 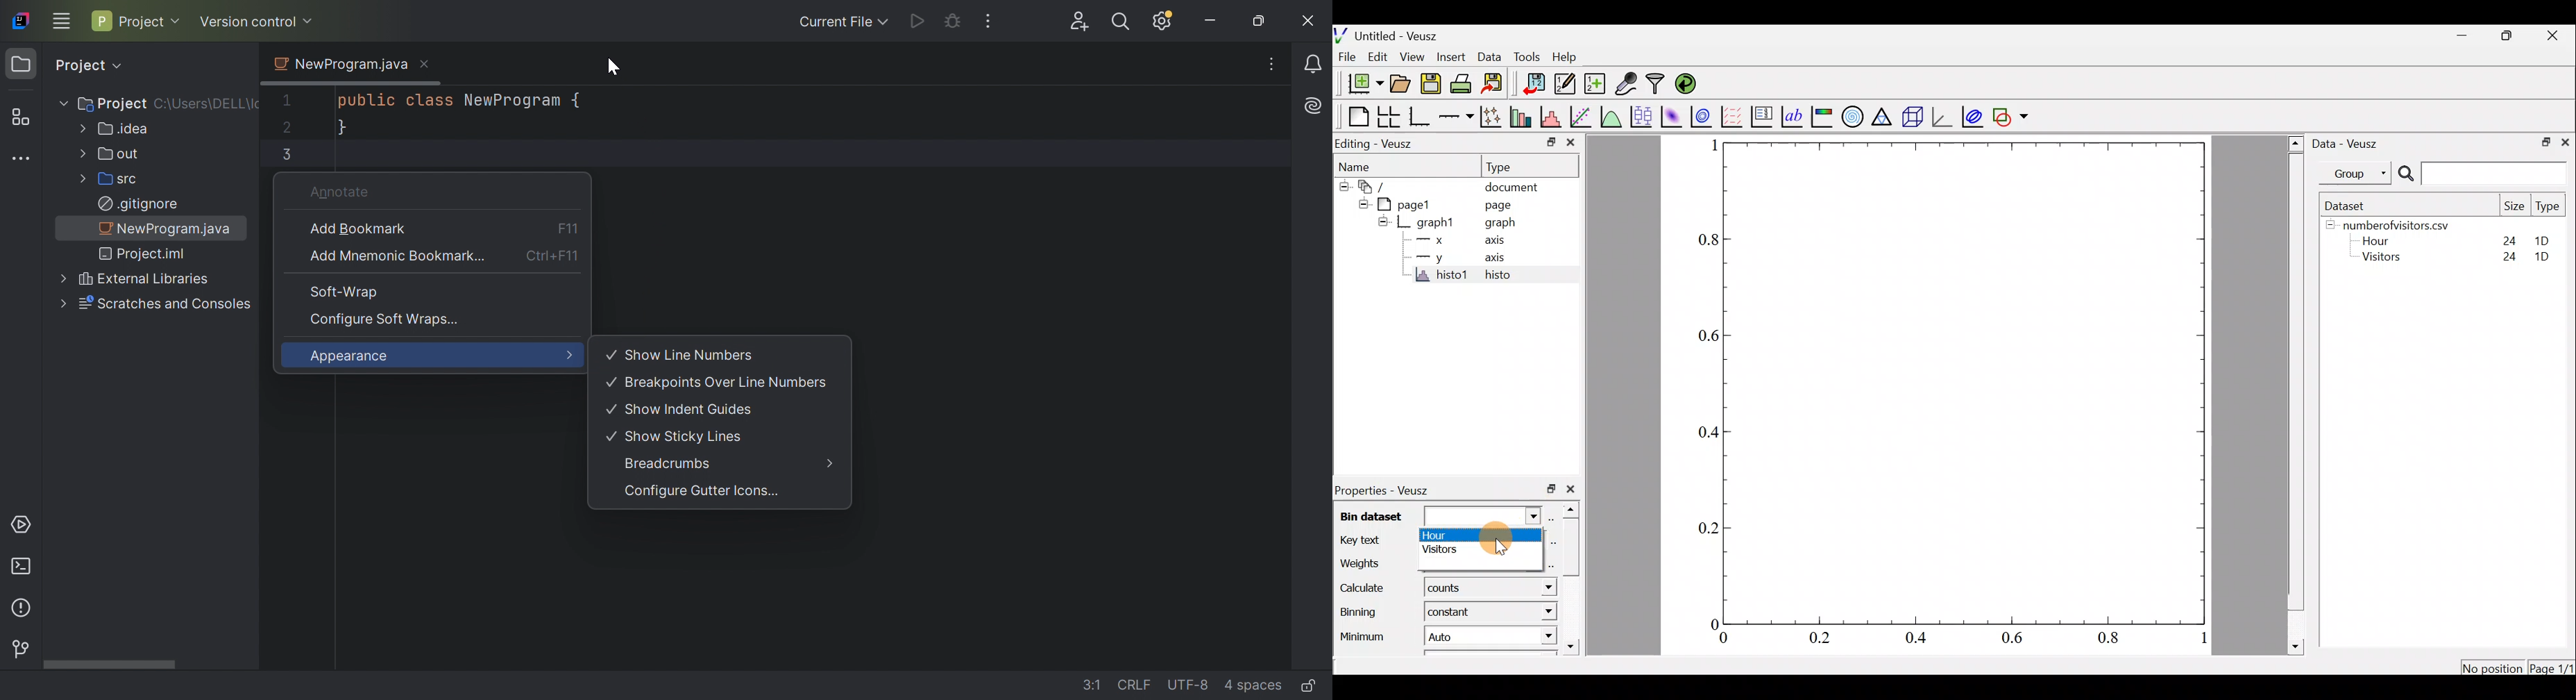 What do you see at coordinates (2014, 639) in the screenshot?
I see `0.6` at bounding box center [2014, 639].